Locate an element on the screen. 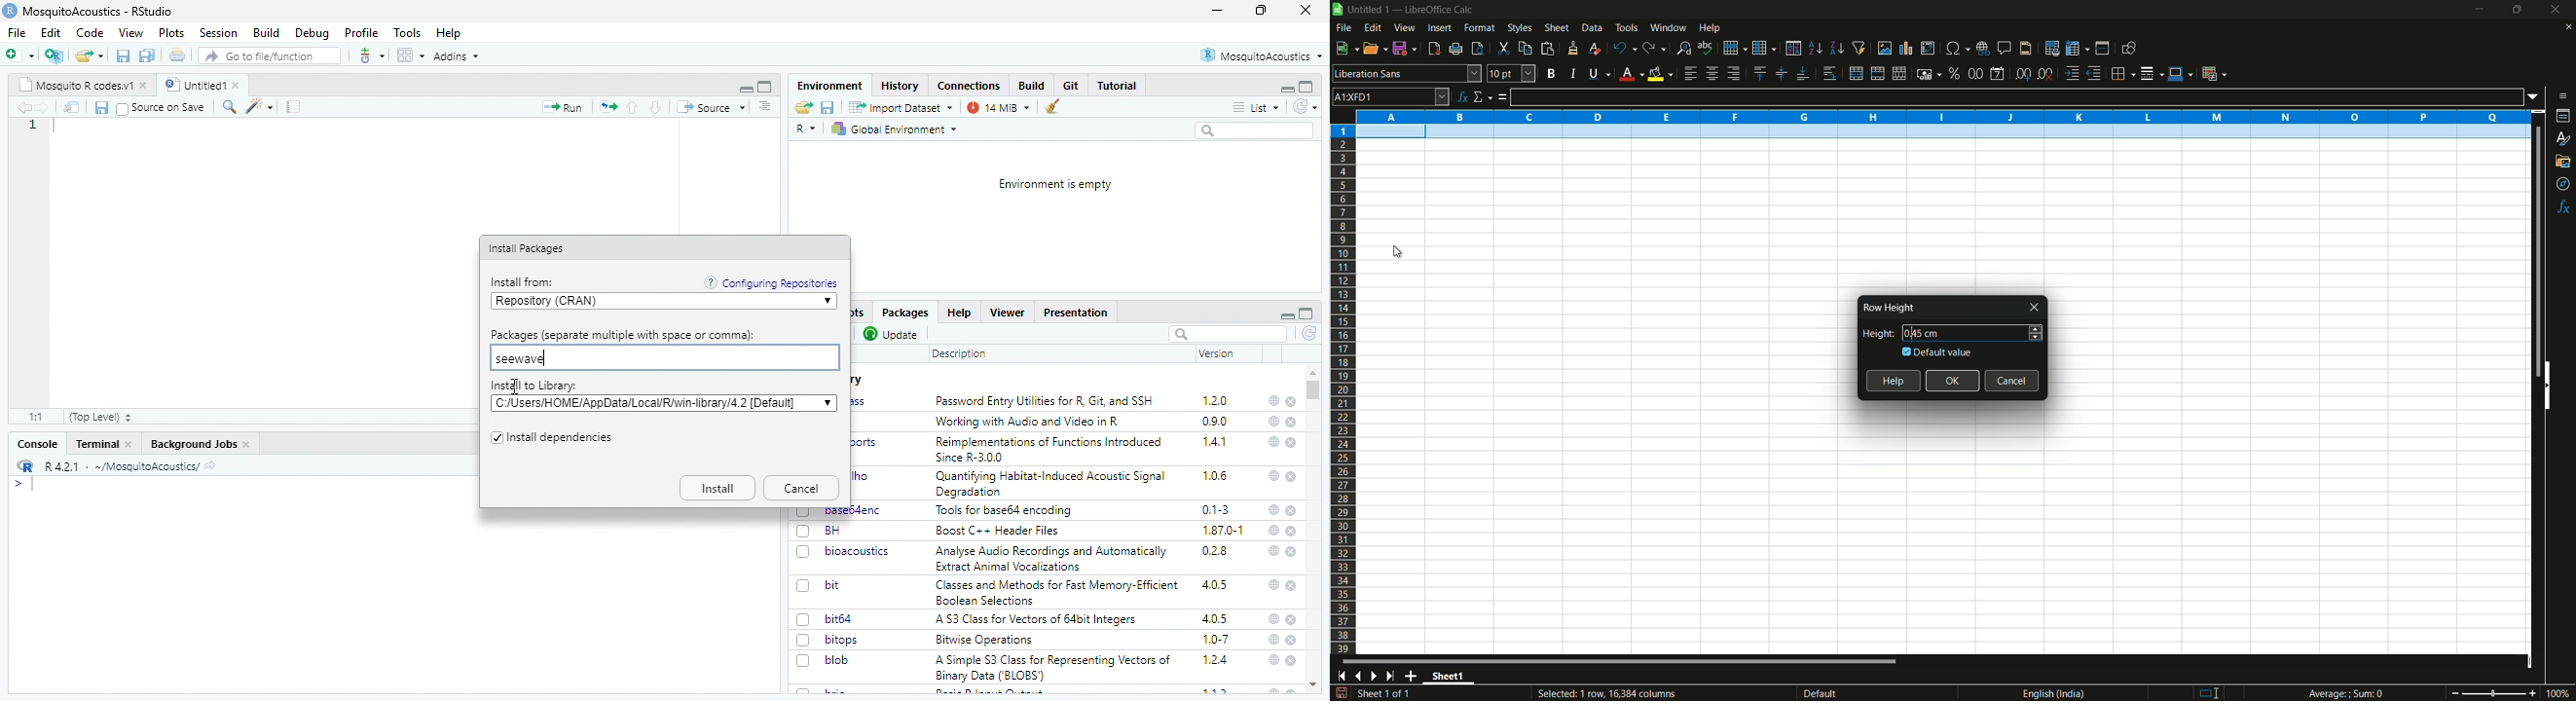 The height and width of the screenshot is (728, 2576). A Simple S3 Class for Representing Vectors of
Binary Data (BLOBS) is located at coordinates (1053, 669).